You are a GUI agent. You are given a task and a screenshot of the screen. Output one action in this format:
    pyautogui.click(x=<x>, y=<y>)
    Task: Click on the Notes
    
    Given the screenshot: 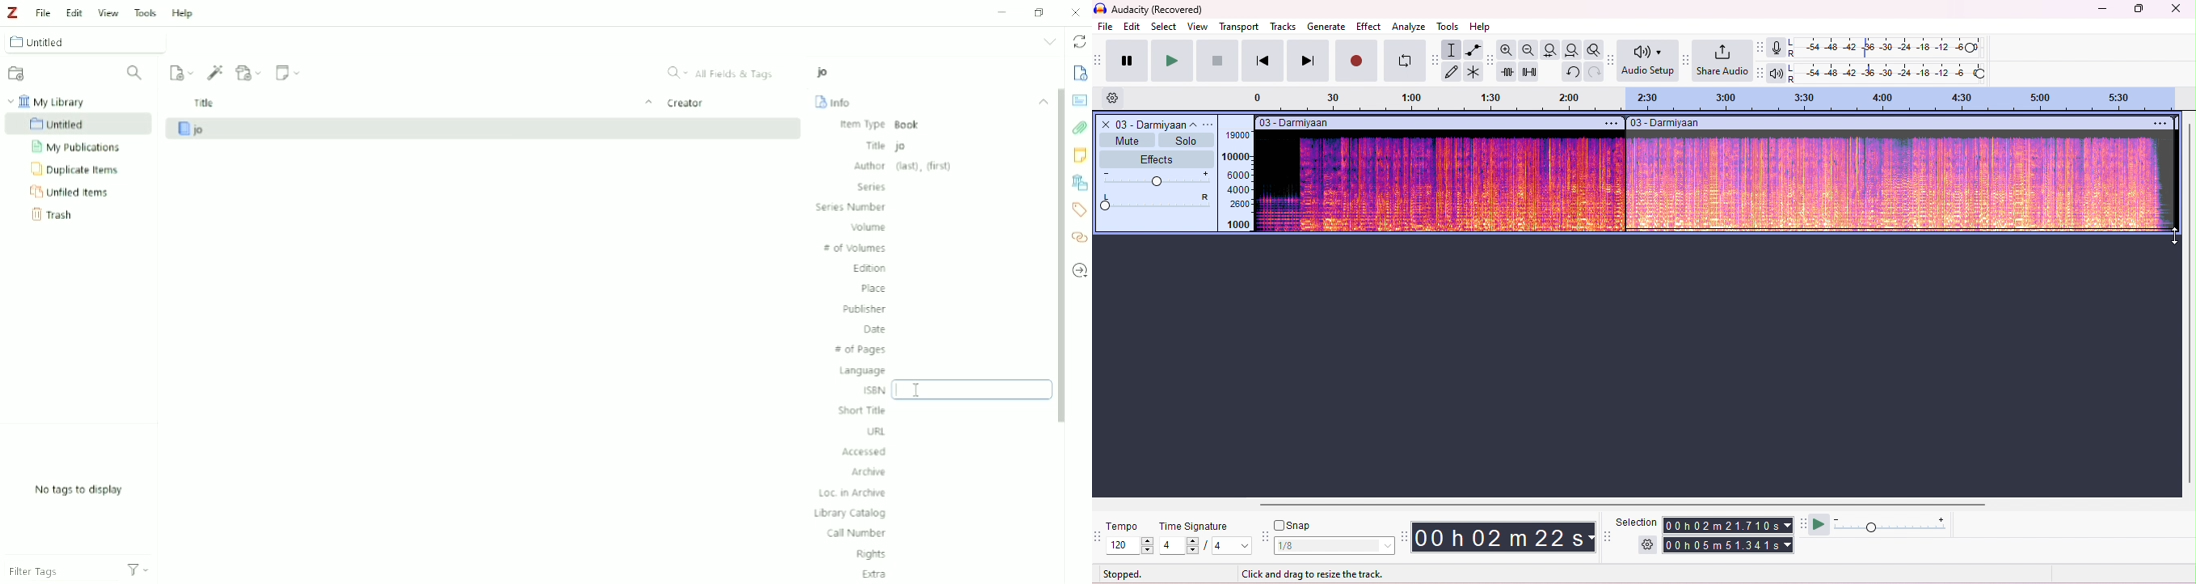 What is the action you would take?
    pyautogui.click(x=1080, y=156)
    